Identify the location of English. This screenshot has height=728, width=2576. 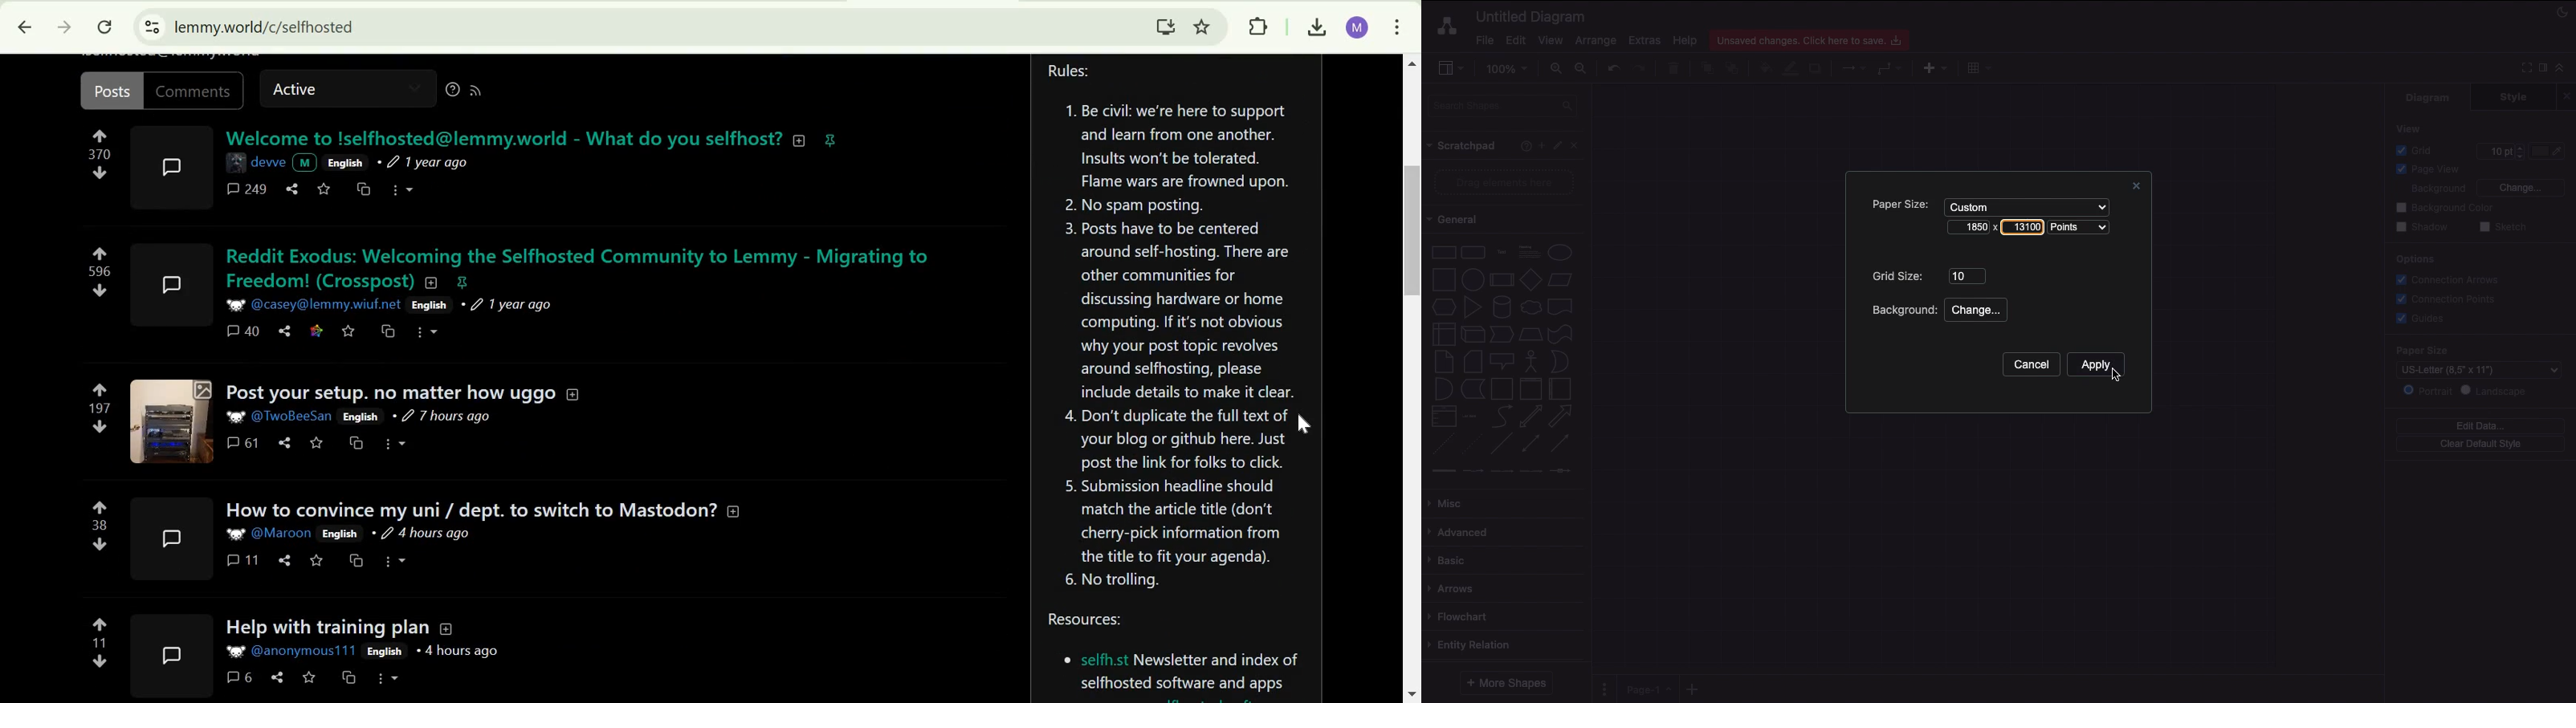
(361, 417).